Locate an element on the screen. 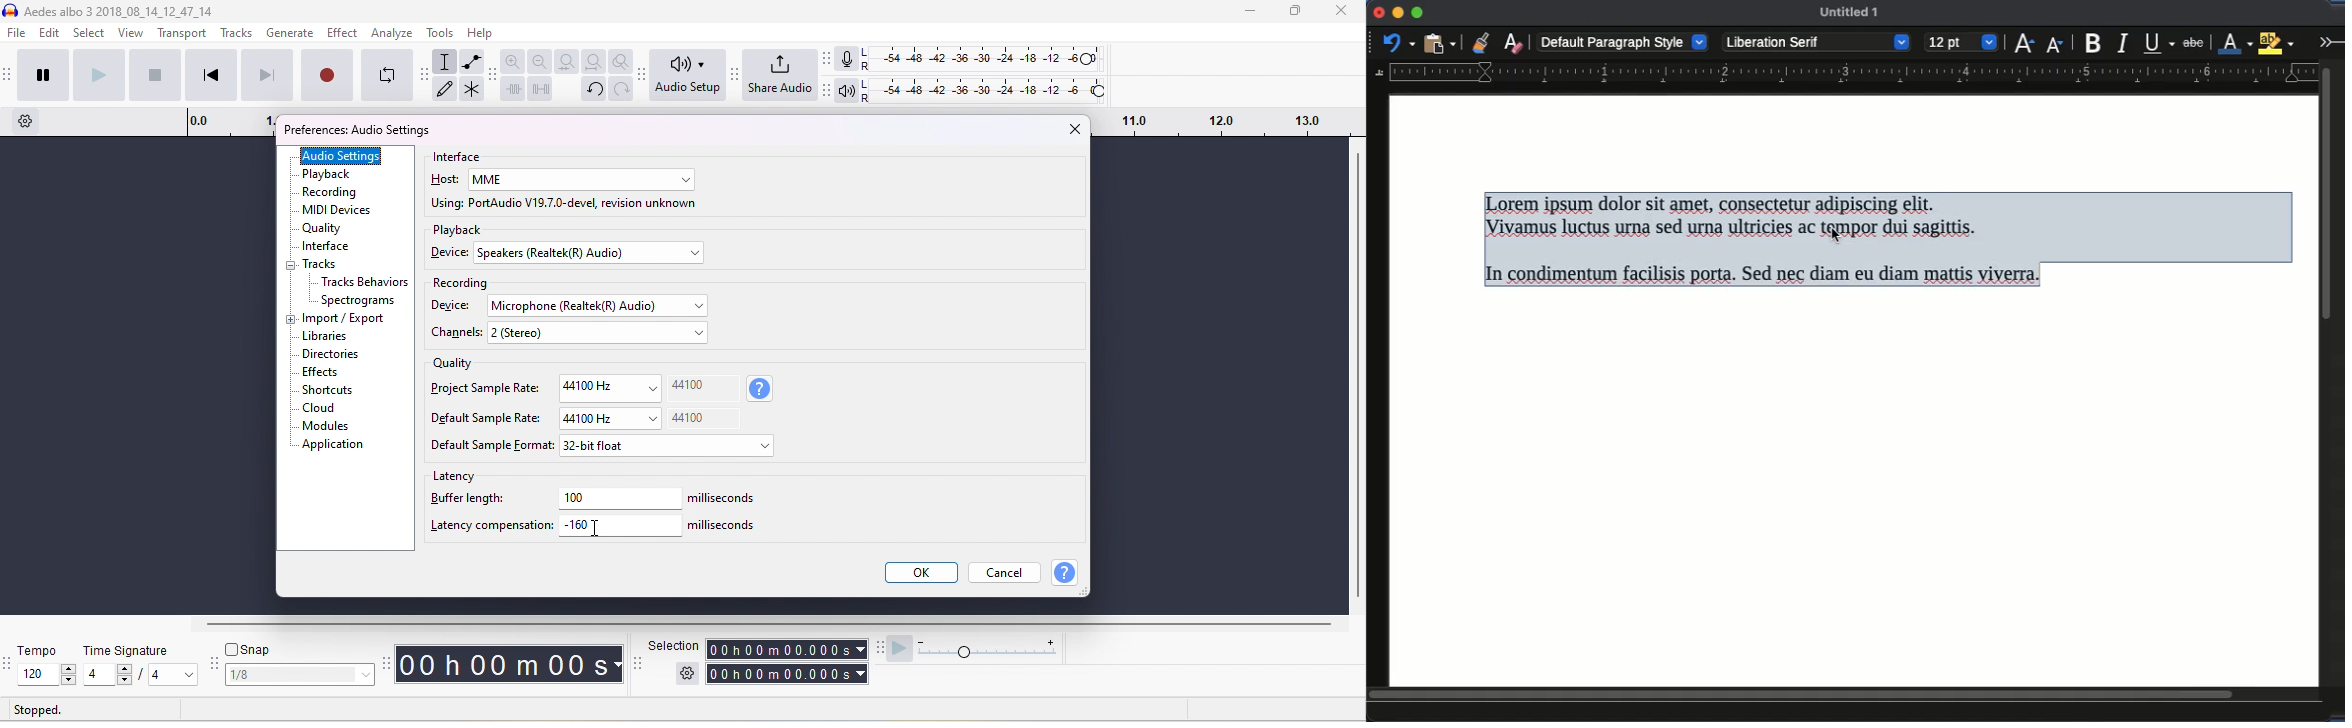  44100 is located at coordinates (689, 418).